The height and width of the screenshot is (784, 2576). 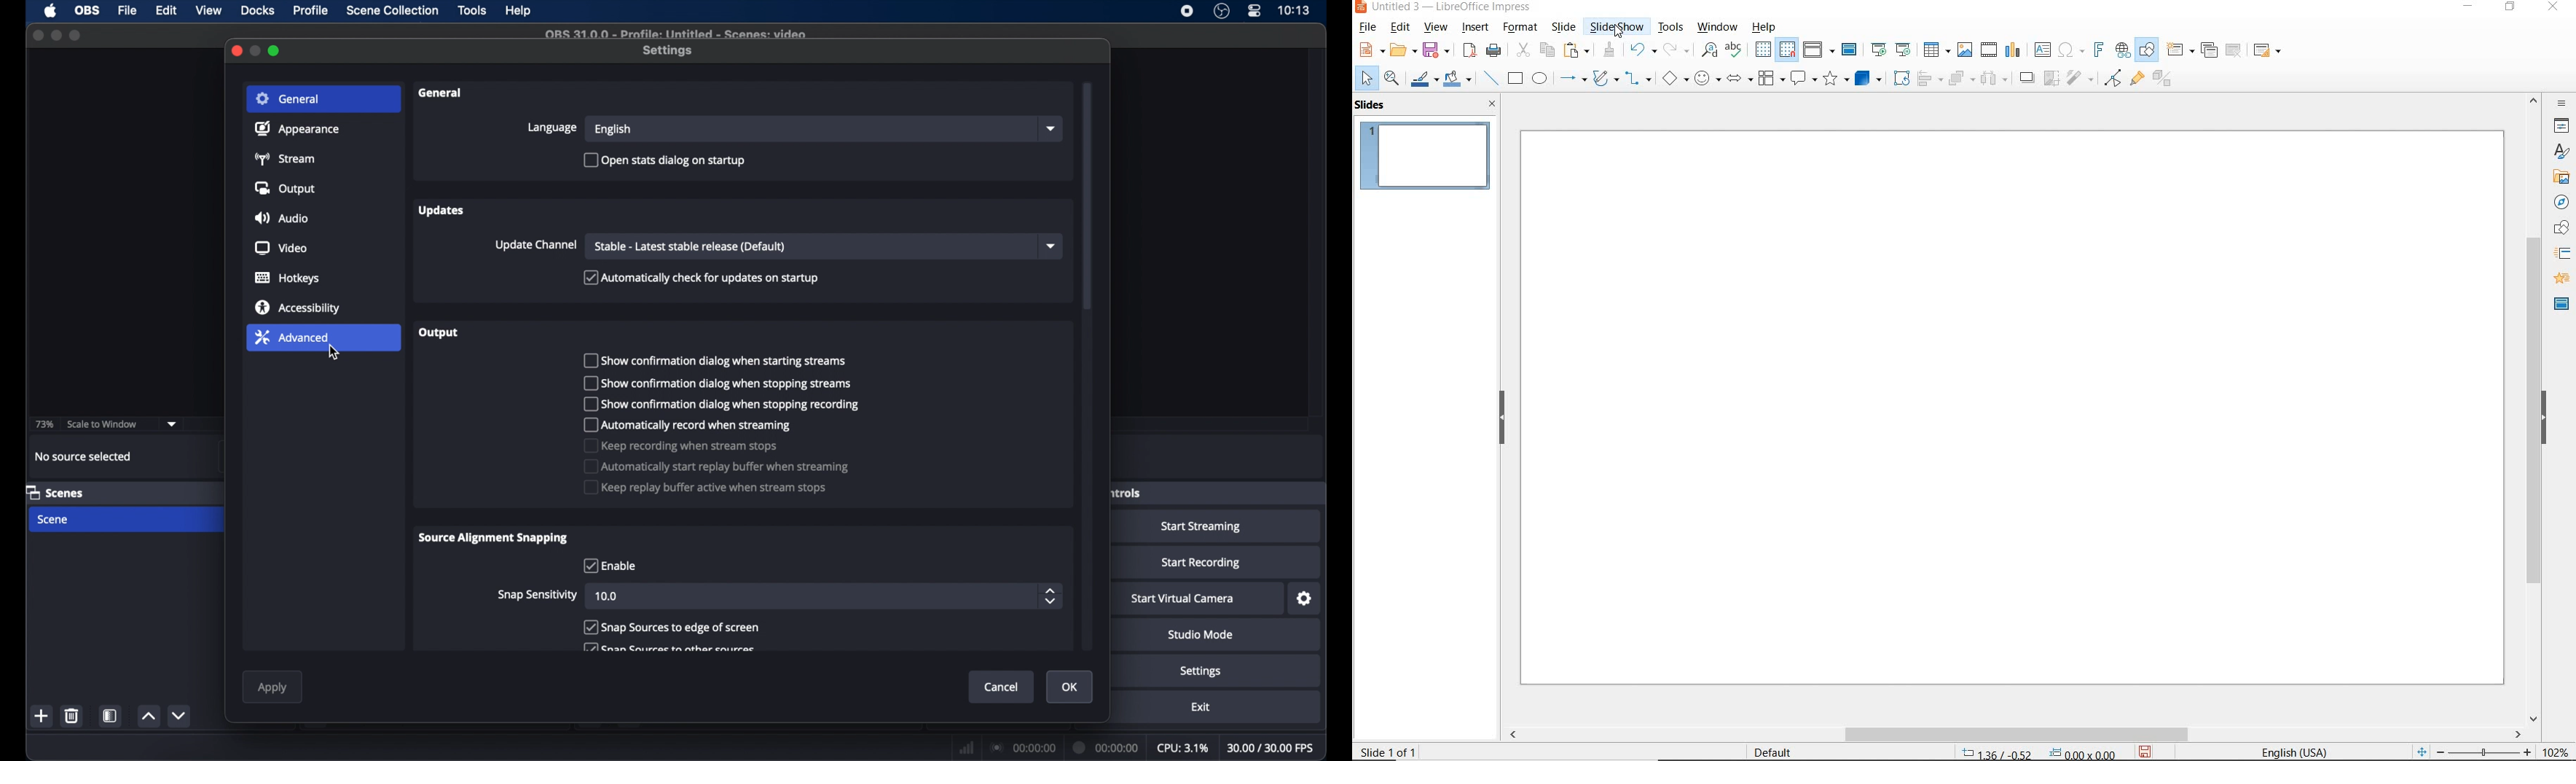 What do you see at coordinates (1778, 751) in the screenshot?
I see `DEFAULT` at bounding box center [1778, 751].